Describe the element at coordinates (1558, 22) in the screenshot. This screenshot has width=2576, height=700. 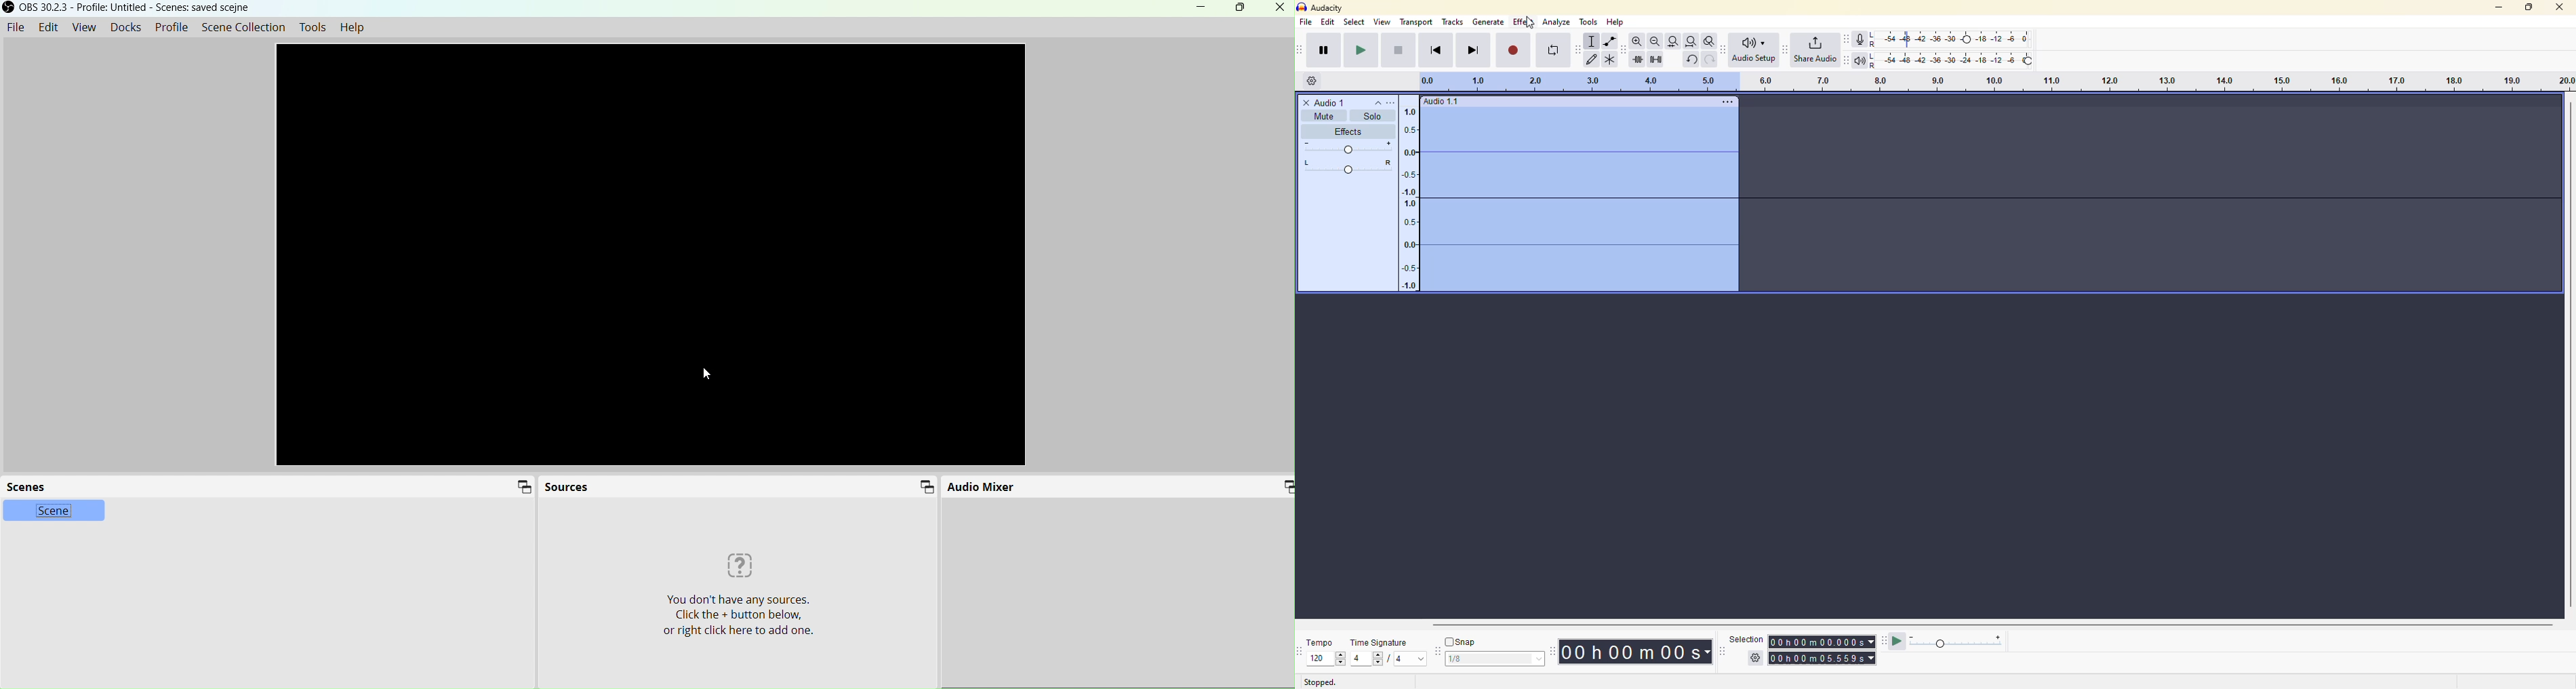
I see `analyze` at that location.